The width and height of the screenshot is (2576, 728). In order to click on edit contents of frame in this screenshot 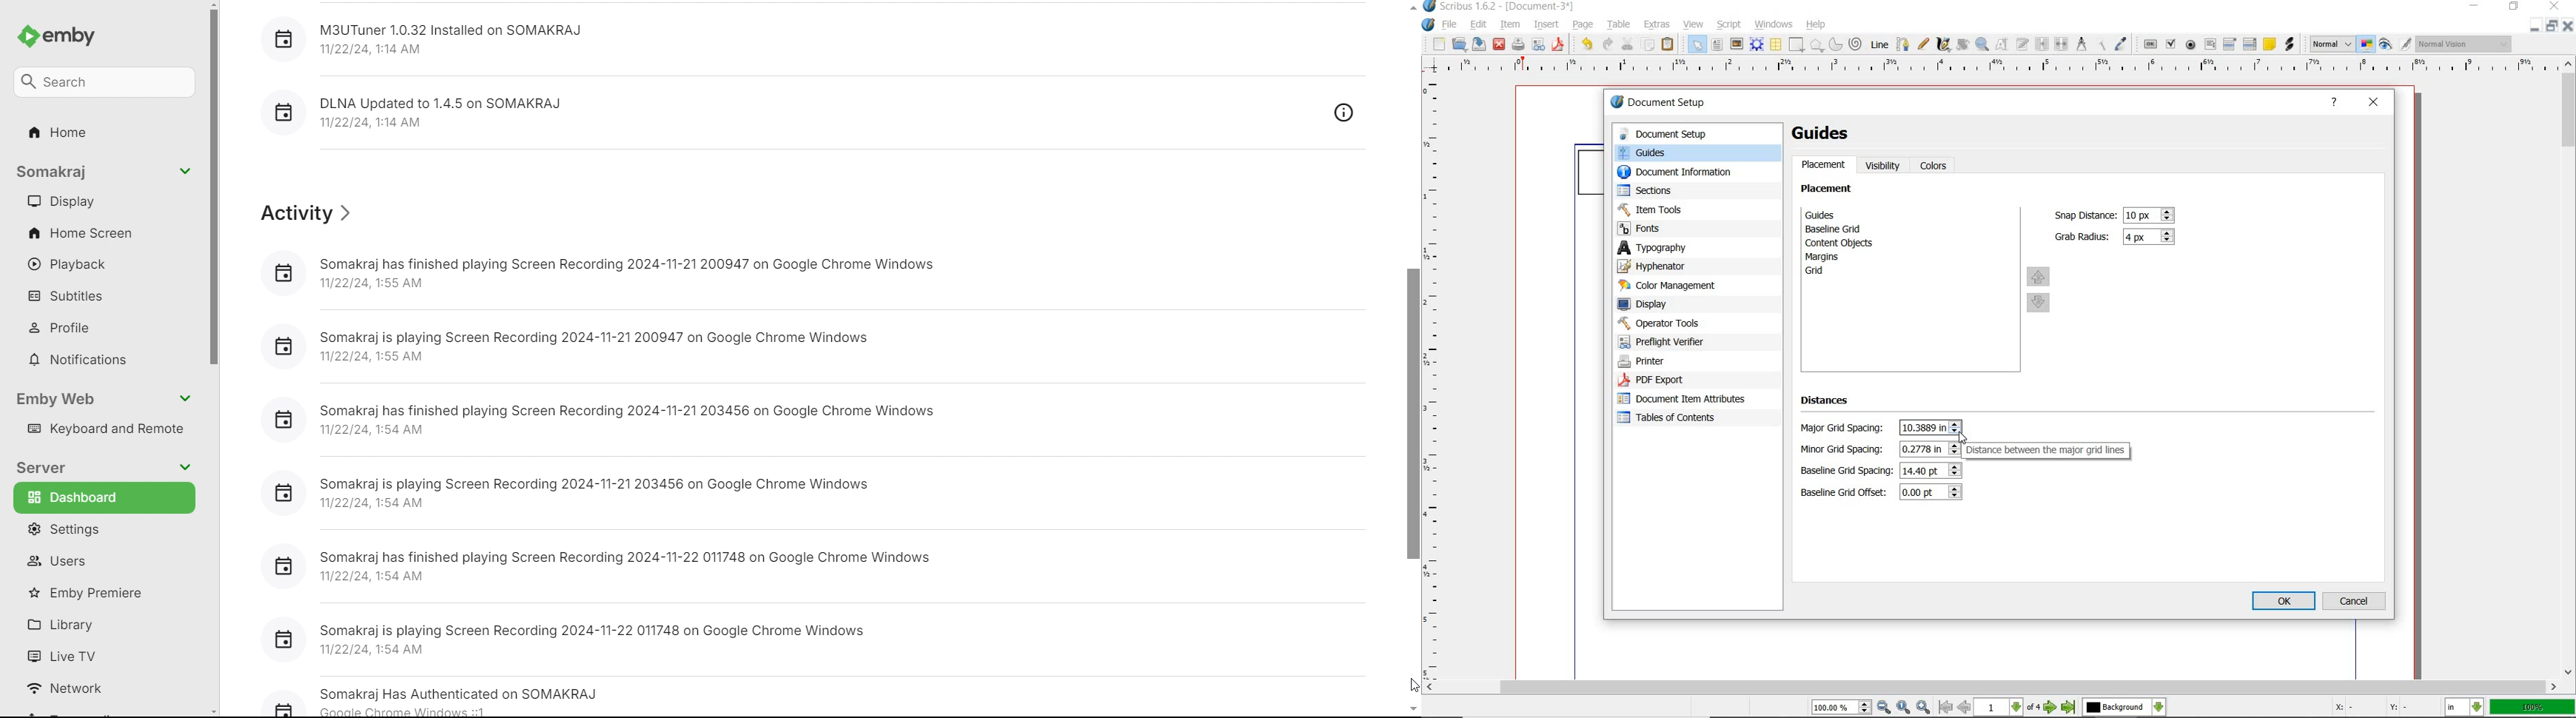, I will do `click(2002, 44)`.